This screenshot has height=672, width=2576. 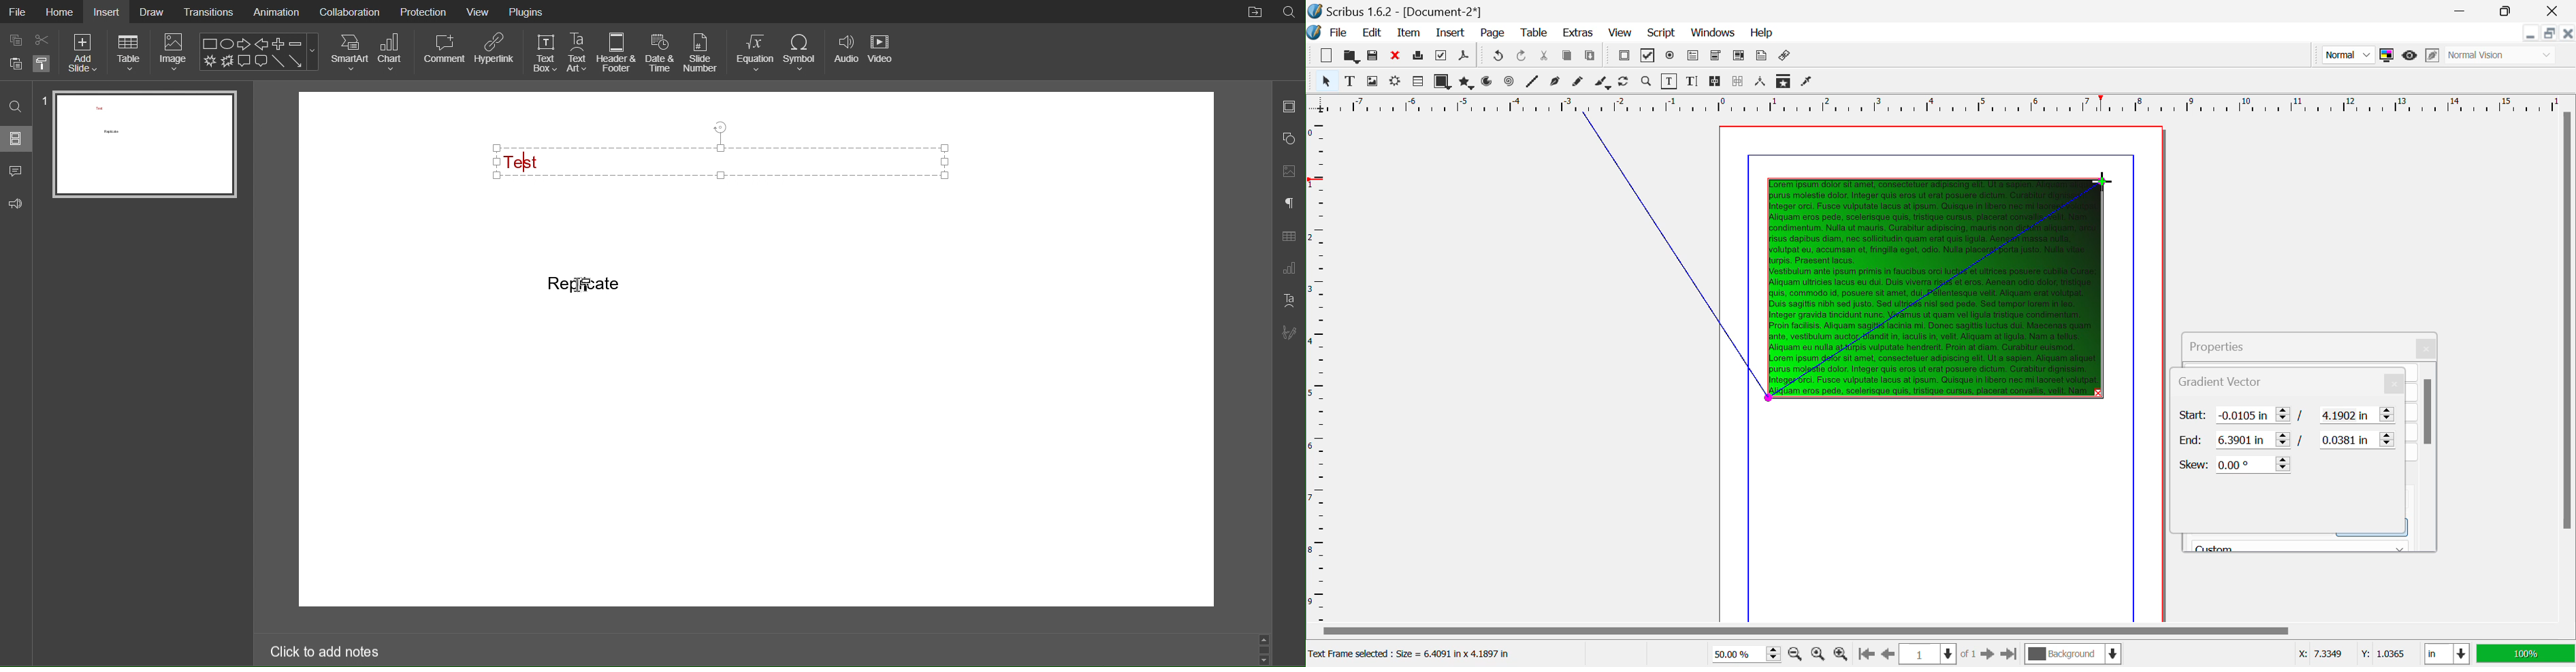 What do you see at coordinates (1289, 205) in the screenshot?
I see `Paragraph Settings` at bounding box center [1289, 205].